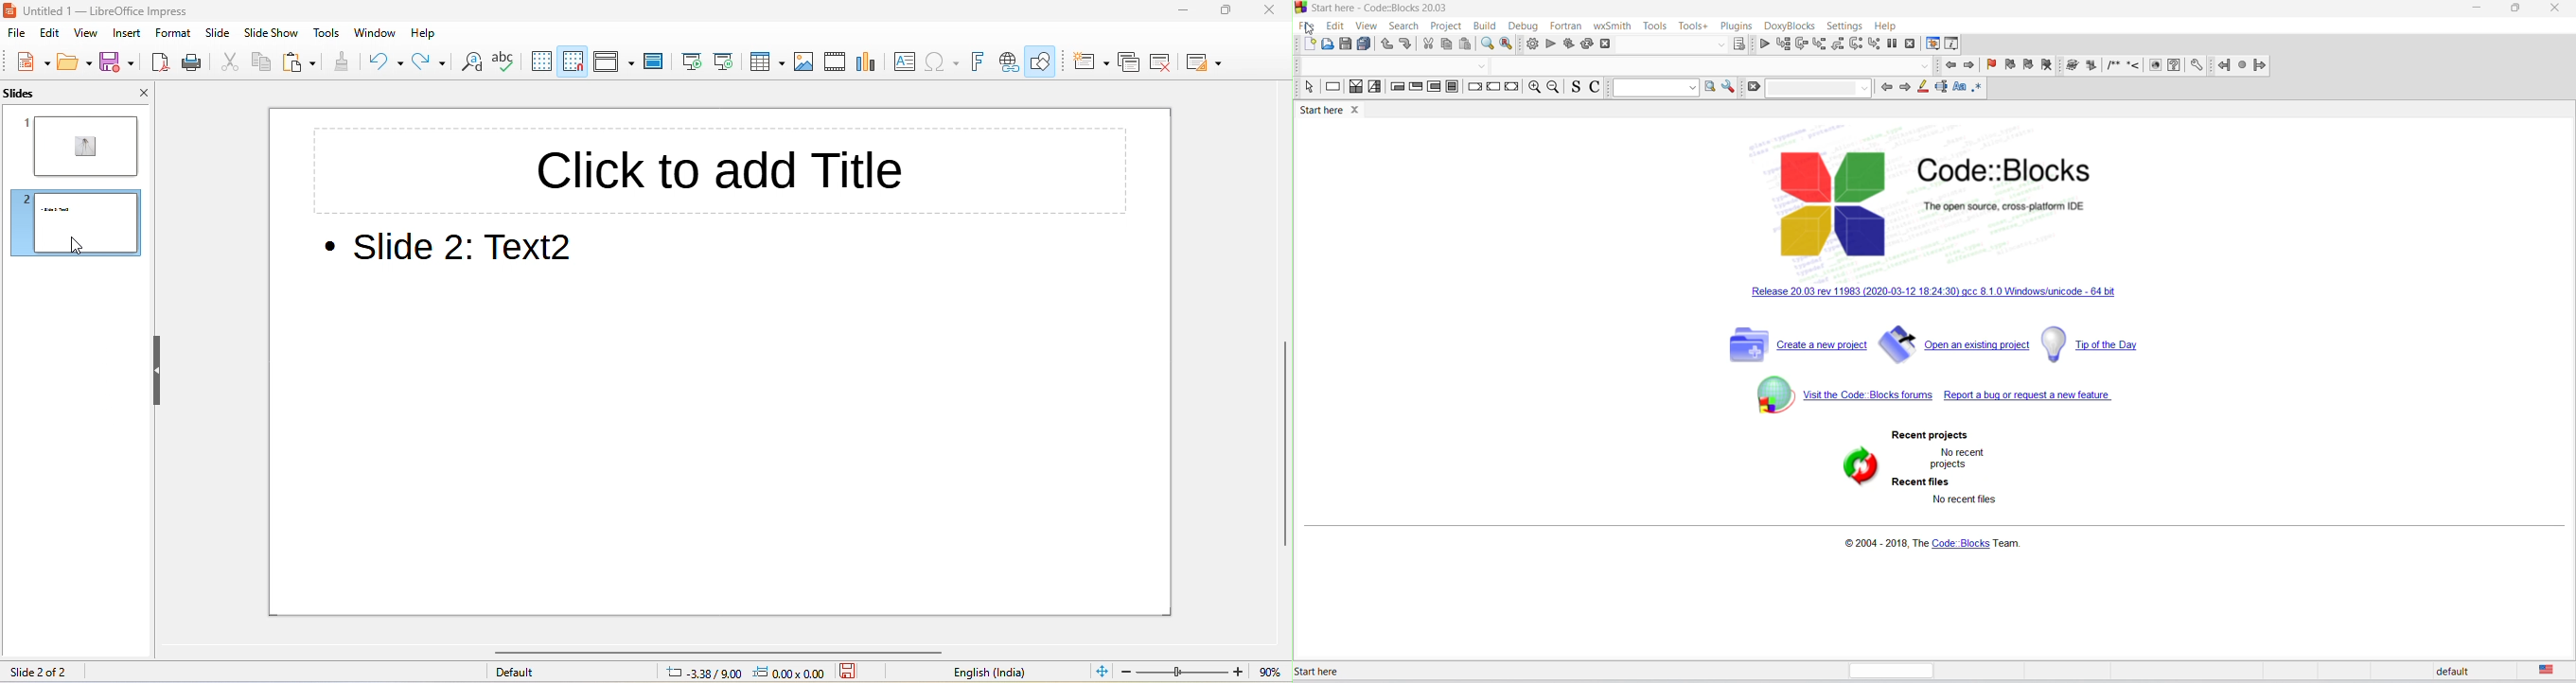 Image resolution: width=2576 pixels, height=700 pixels. Describe the element at coordinates (177, 35) in the screenshot. I see `format` at that location.